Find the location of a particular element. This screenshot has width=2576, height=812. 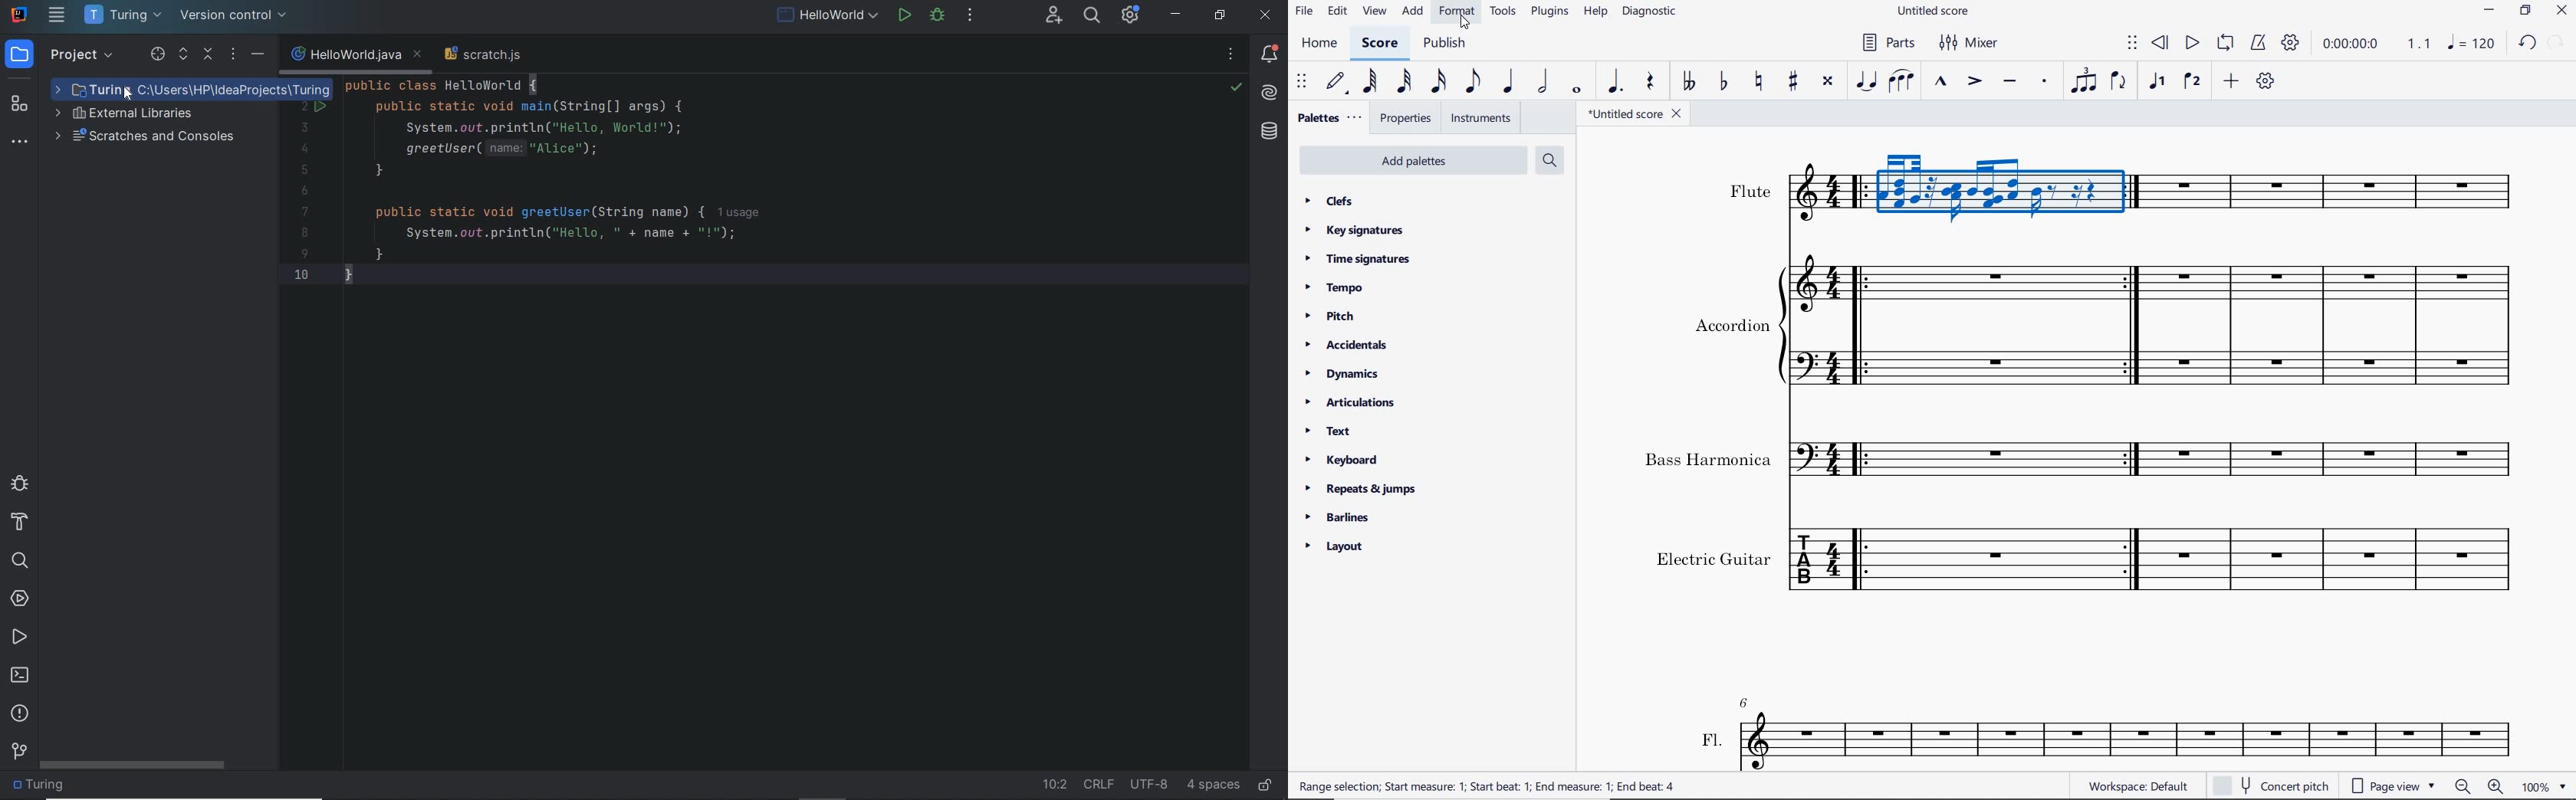

format is located at coordinates (1457, 12).